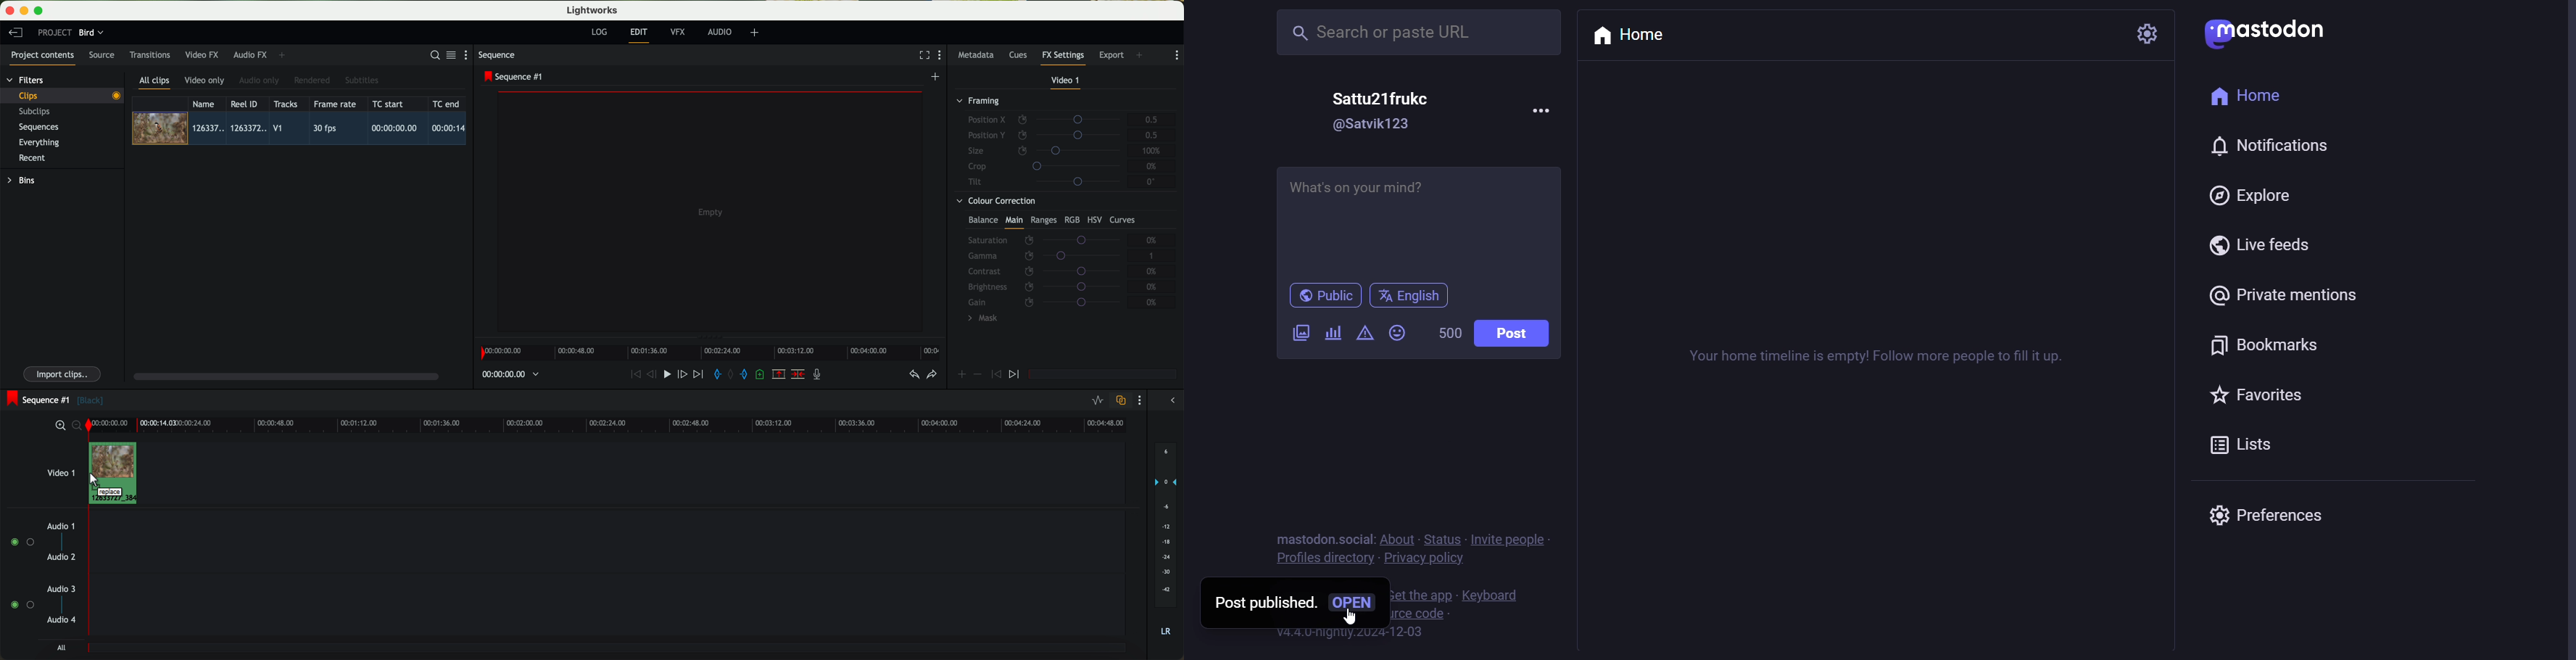  What do you see at coordinates (2245, 444) in the screenshot?
I see `lists` at bounding box center [2245, 444].